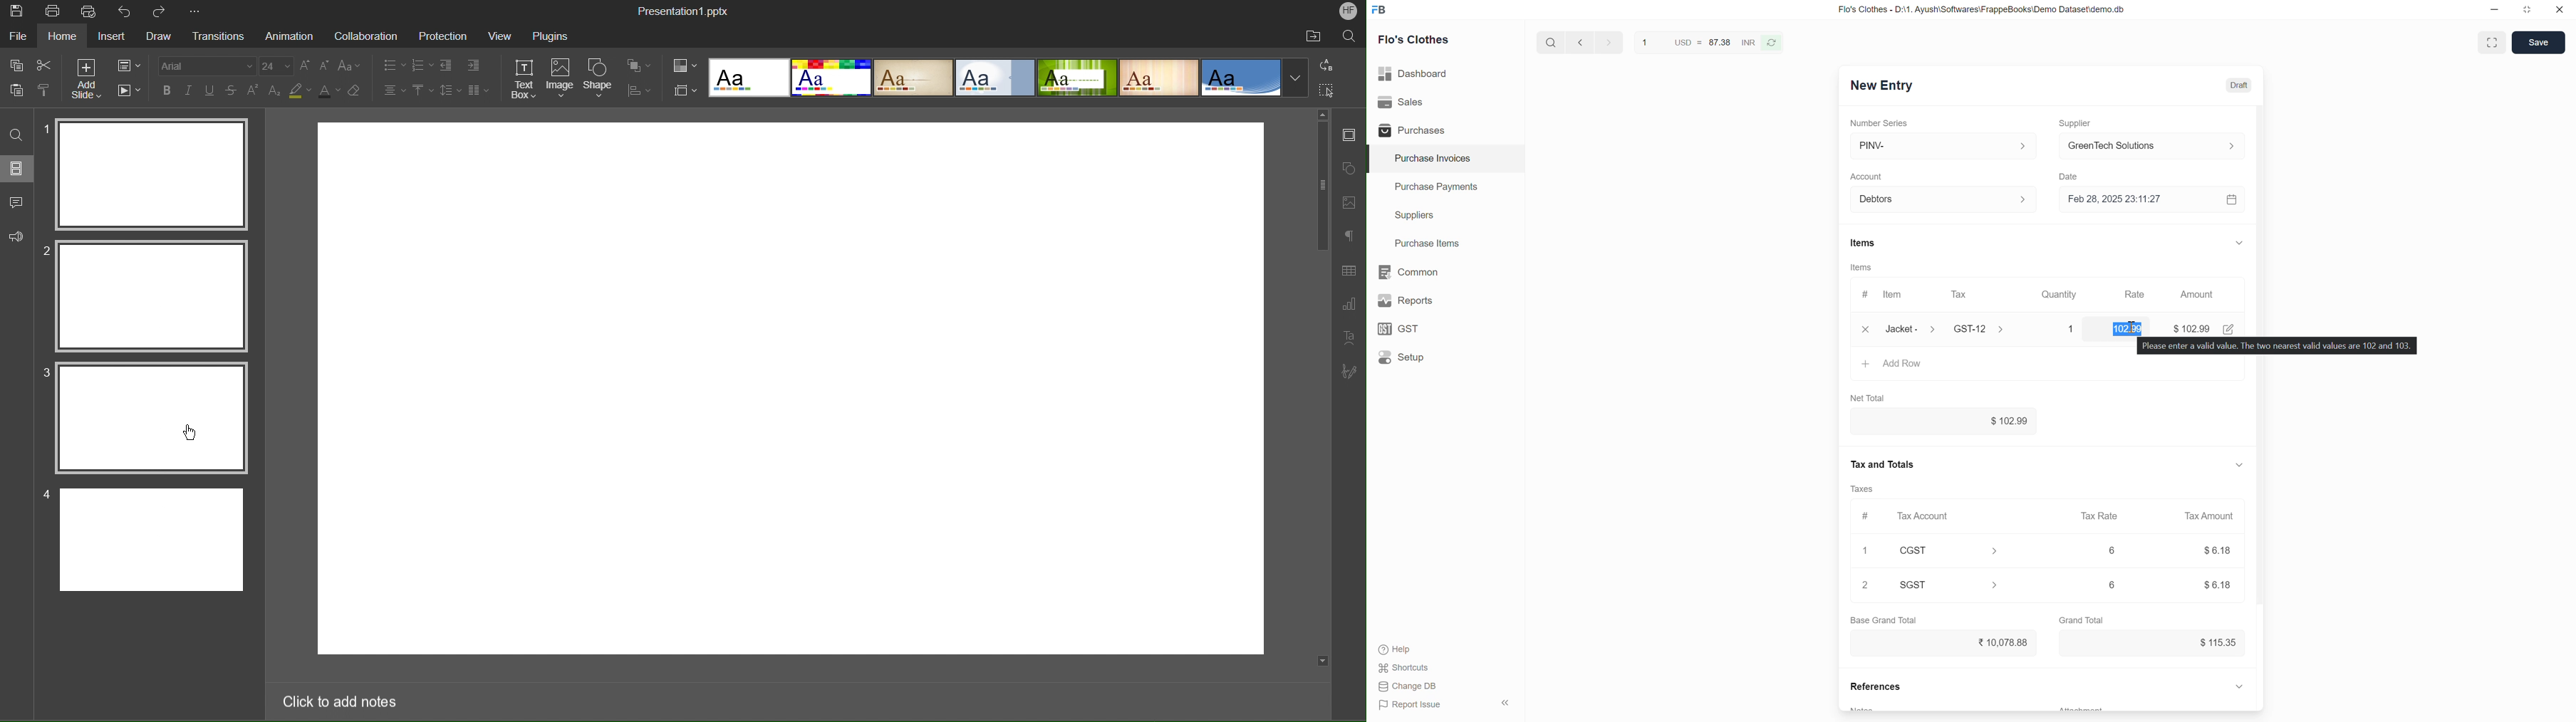  Describe the element at coordinates (2191, 329) in the screenshot. I see `$ 102.99` at that location.